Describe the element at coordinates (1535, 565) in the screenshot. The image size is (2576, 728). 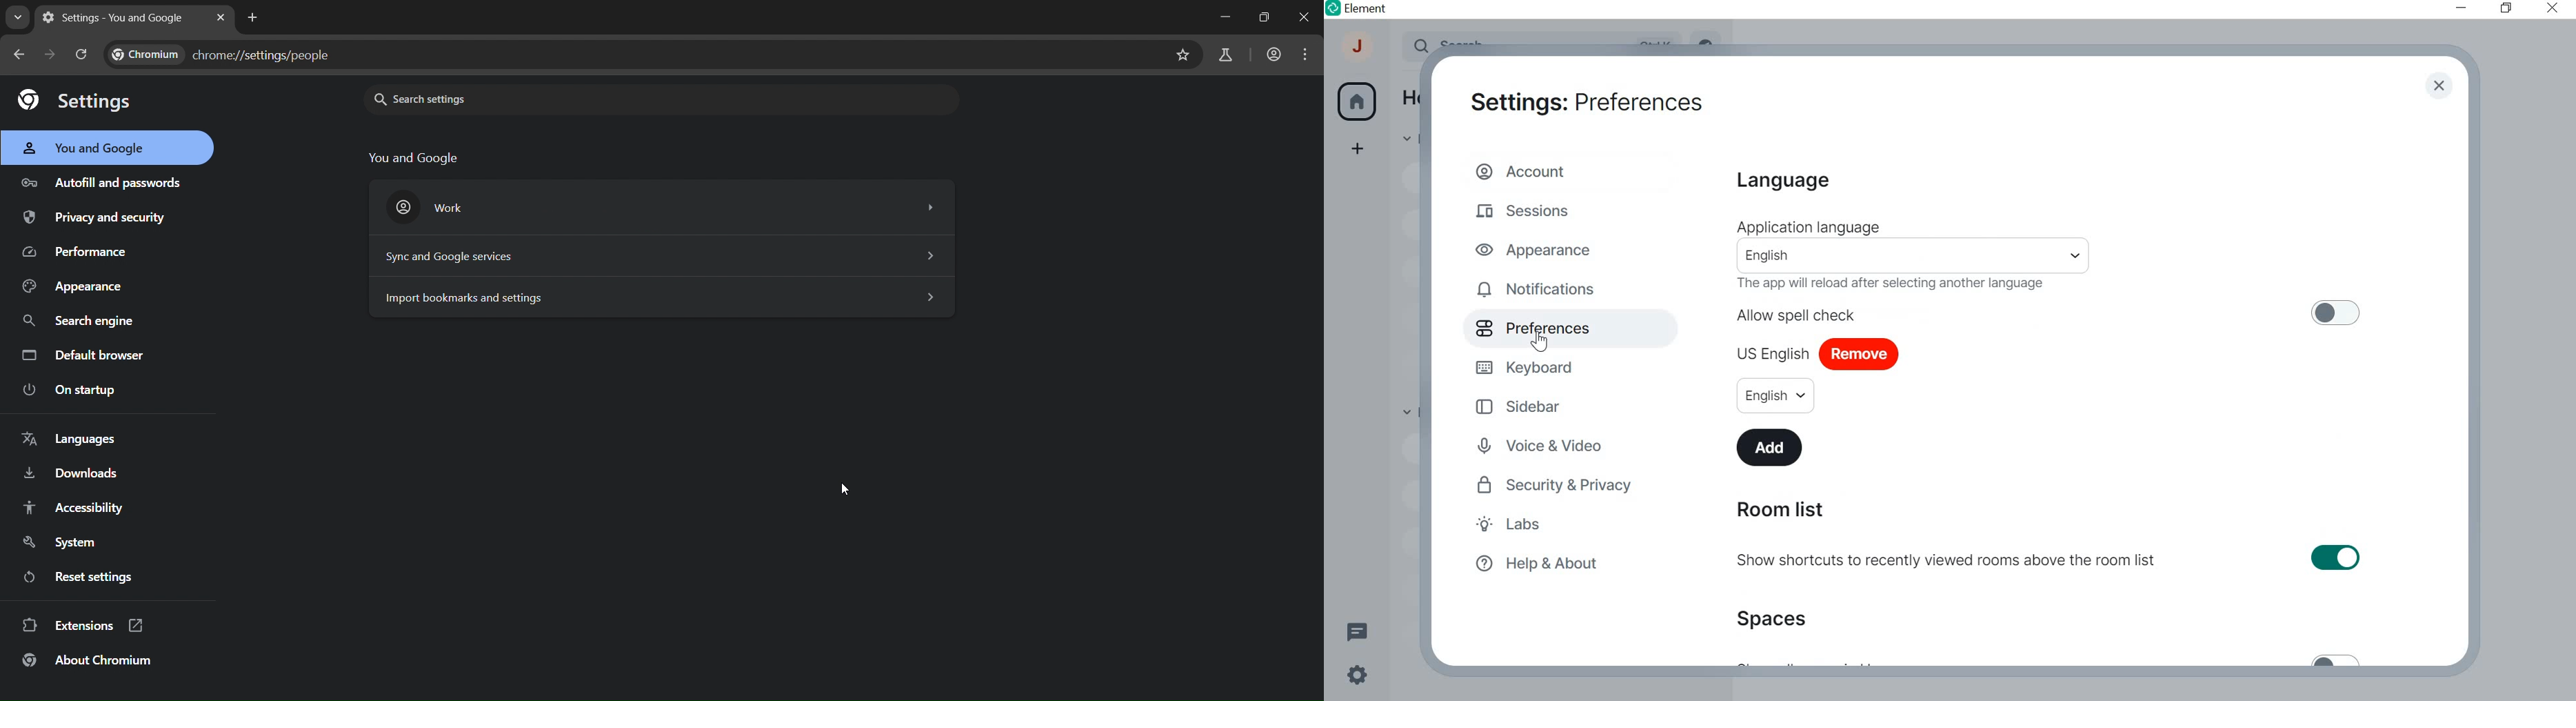
I see `HELP & ABOUT` at that location.